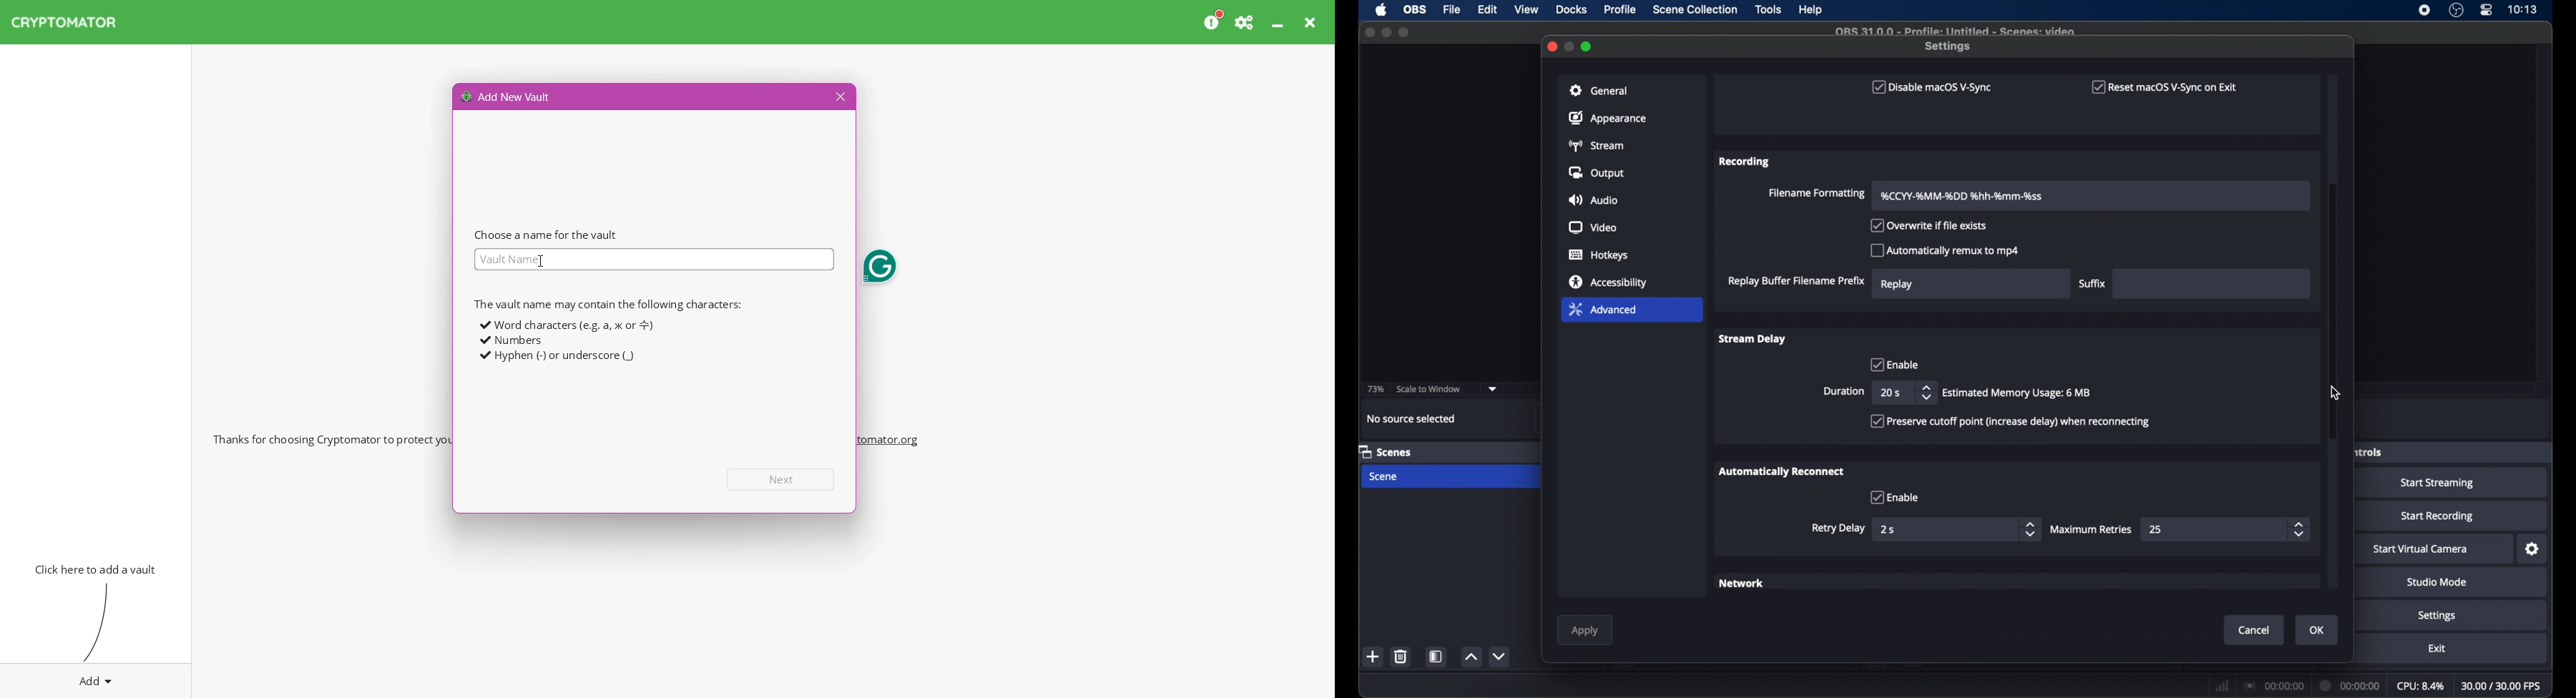 This screenshot has width=2576, height=700. I want to click on Filename format, so click(1963, 196).